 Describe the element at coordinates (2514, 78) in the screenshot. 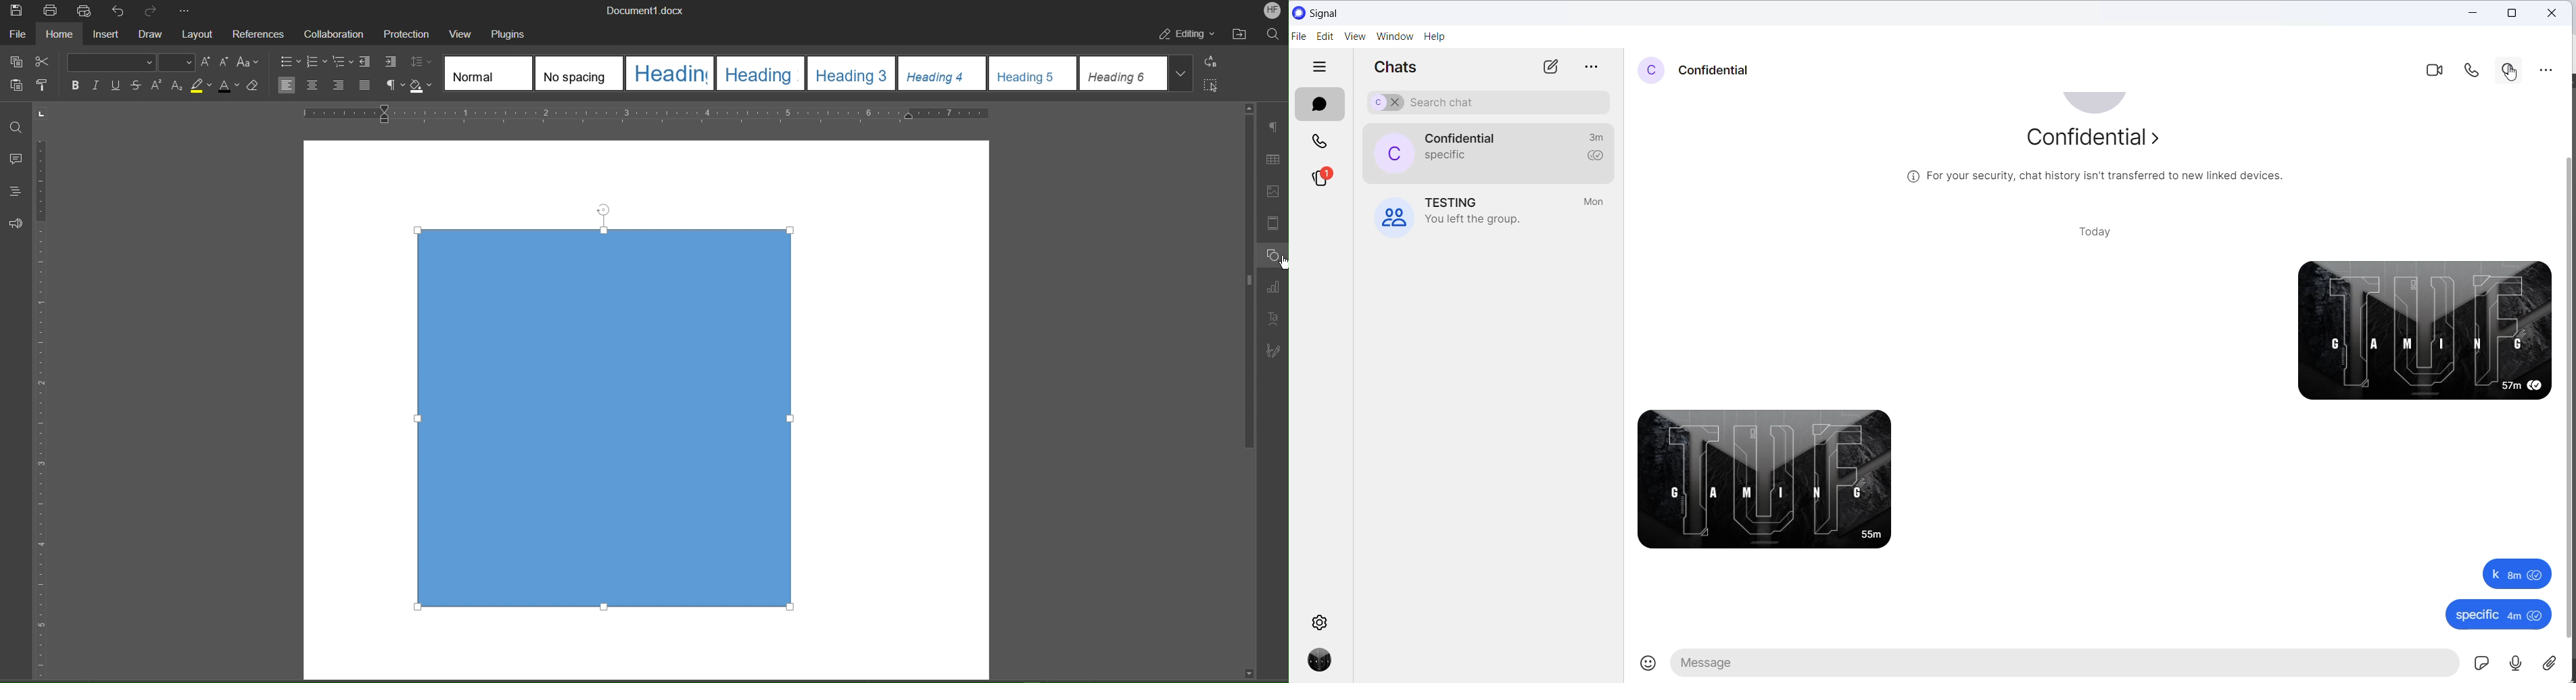

I see `cursor` at that location.